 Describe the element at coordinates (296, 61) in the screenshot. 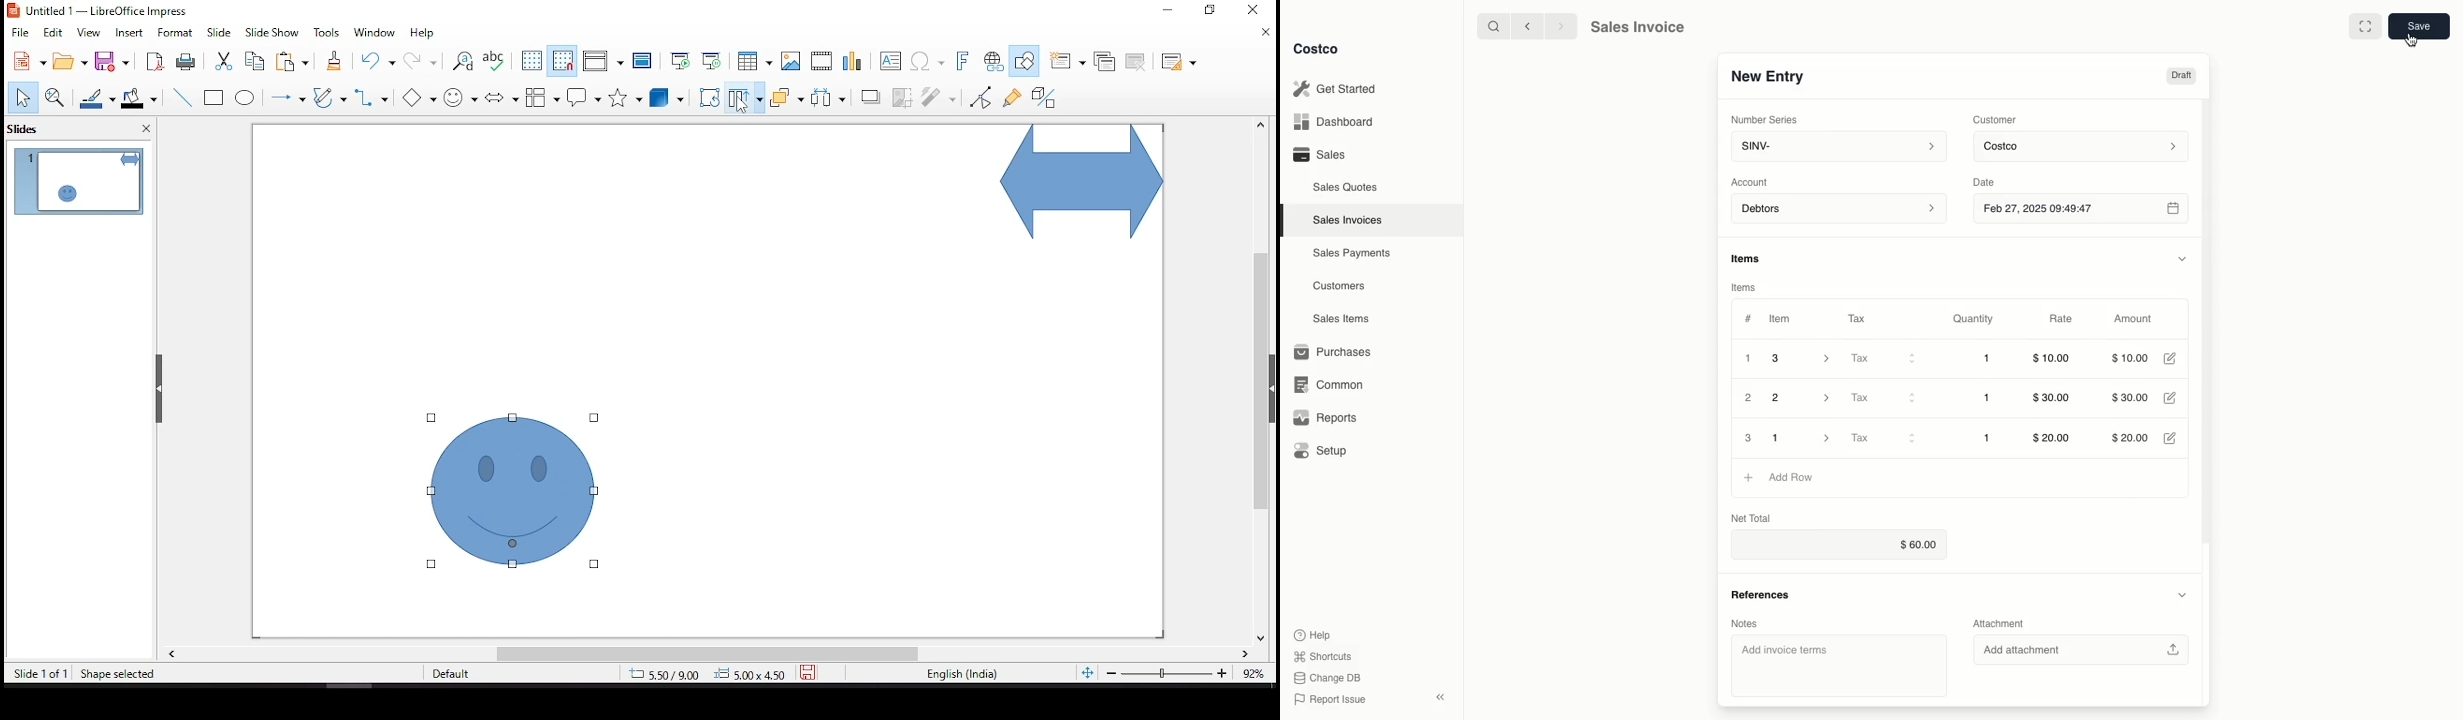

I see `paste` at that location.